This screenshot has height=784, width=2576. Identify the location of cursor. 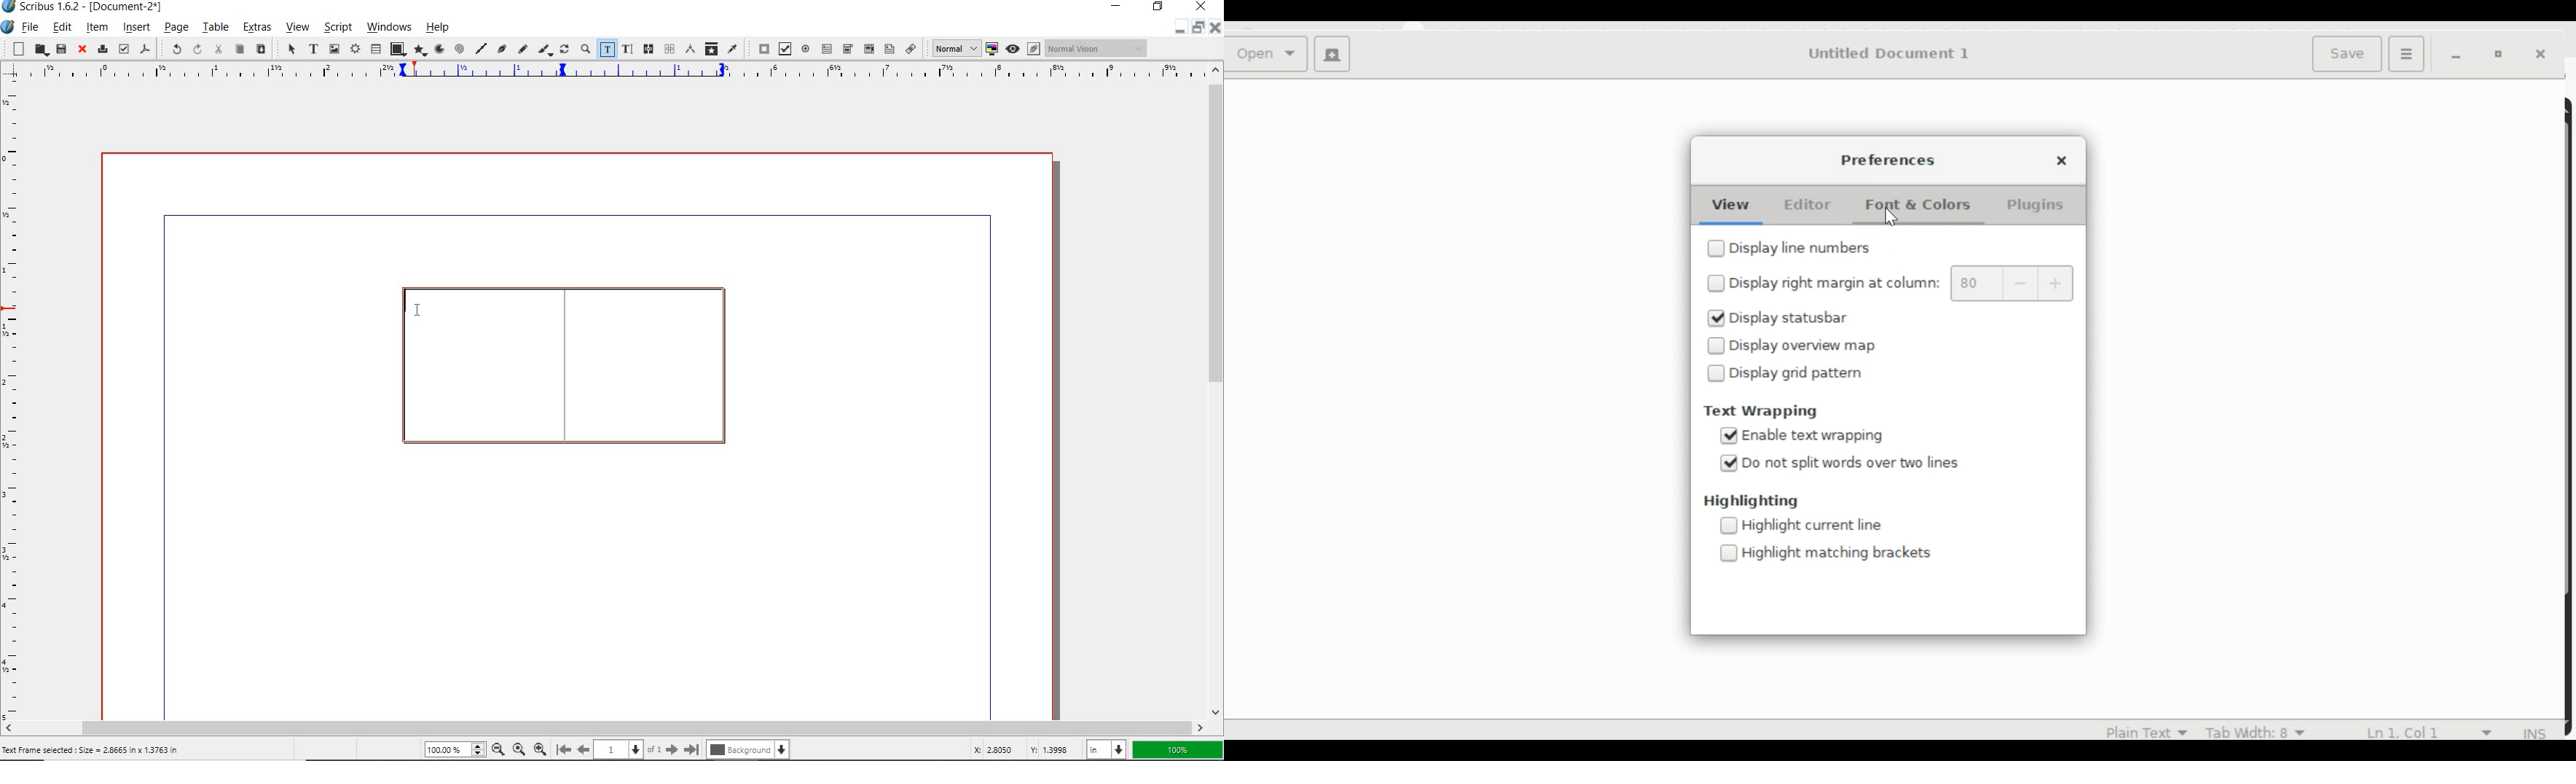
(1892, 218).